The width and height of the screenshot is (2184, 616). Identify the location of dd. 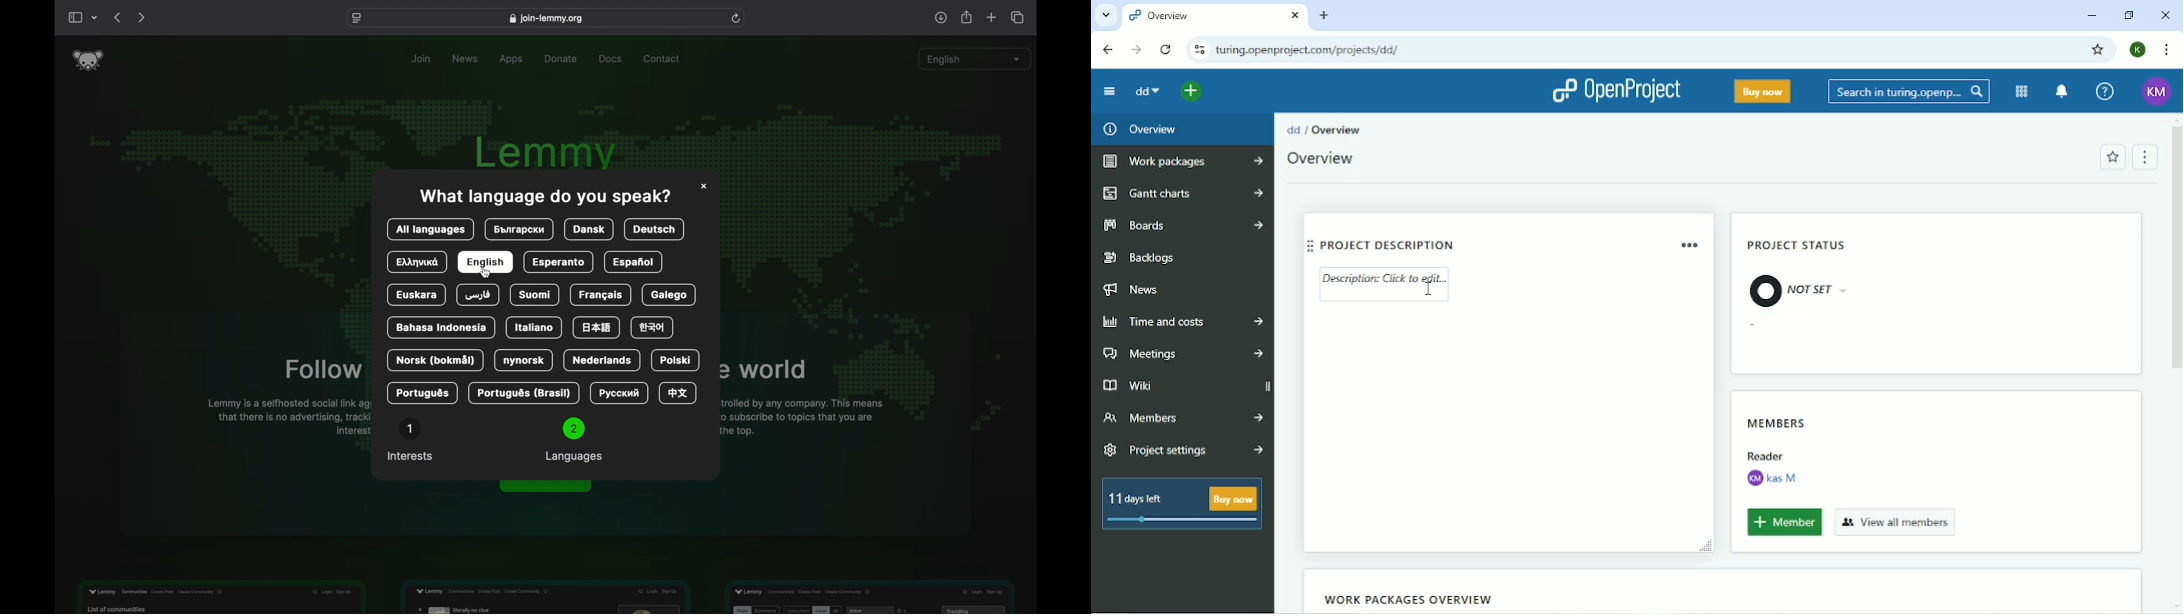
(1293, 129).